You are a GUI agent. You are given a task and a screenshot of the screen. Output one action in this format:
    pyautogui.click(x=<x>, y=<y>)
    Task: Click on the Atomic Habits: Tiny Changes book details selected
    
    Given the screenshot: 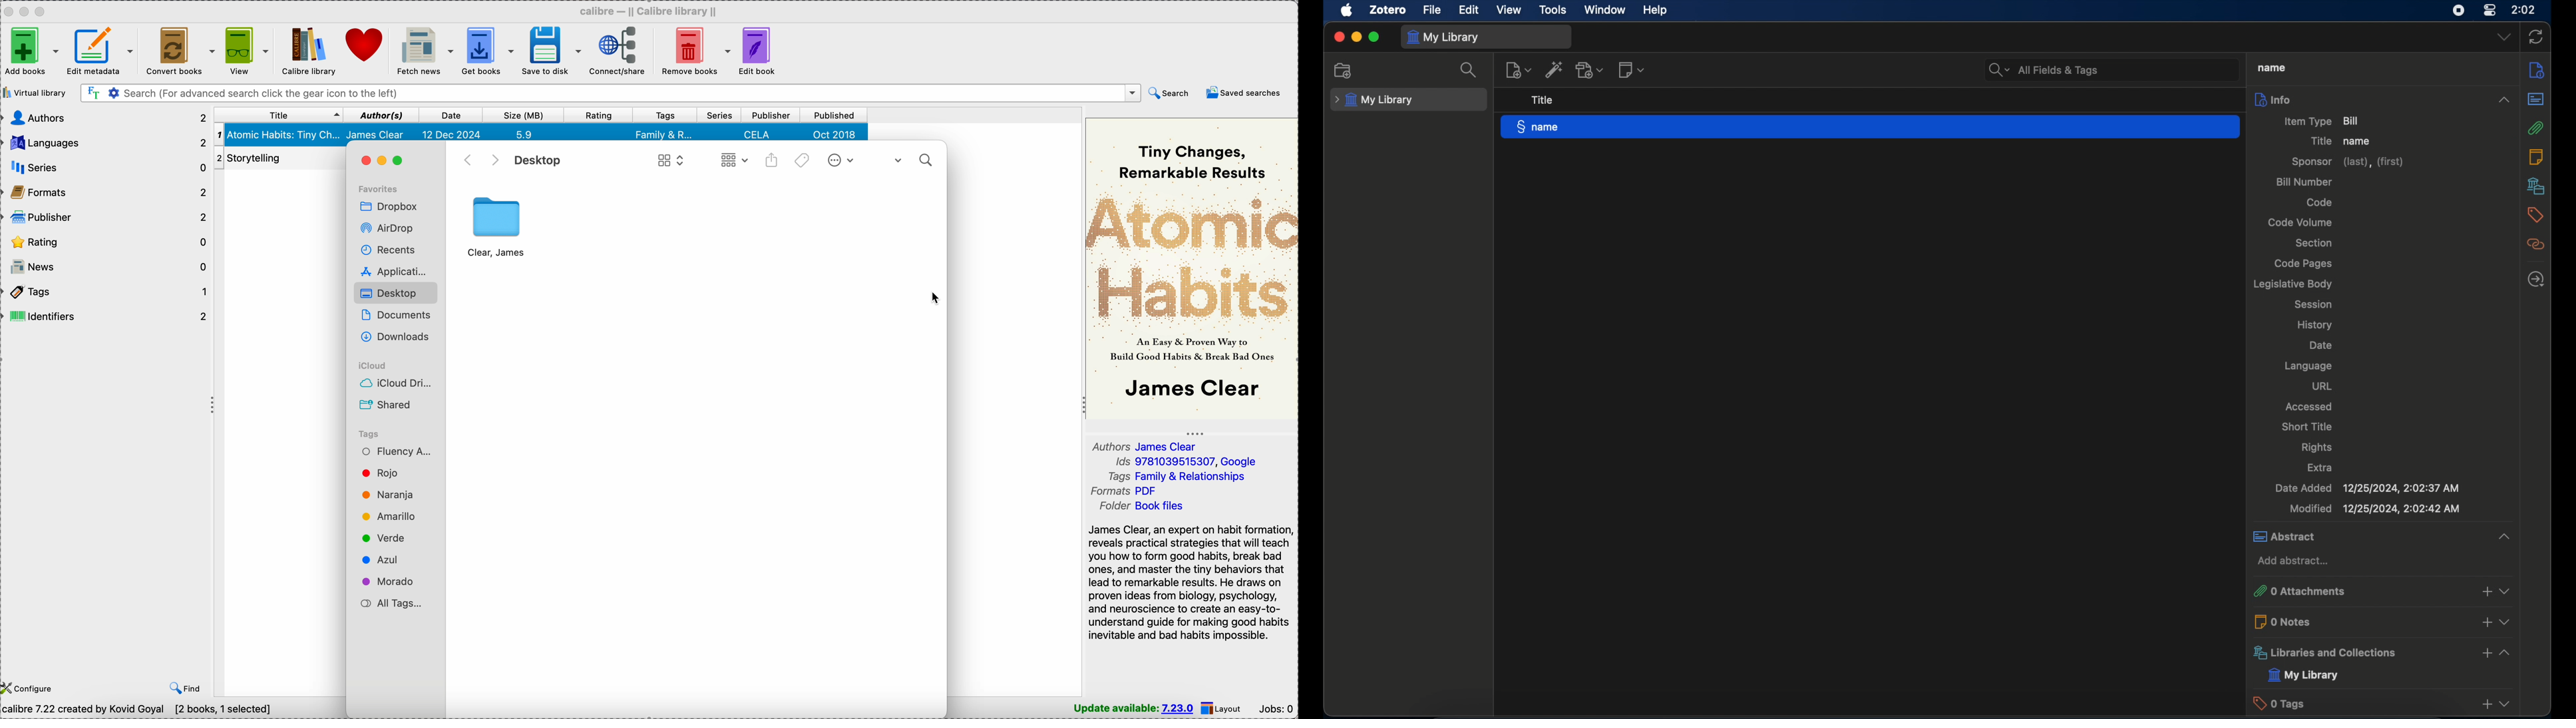 What is the action you would take?
    pyautogui.click(x=542, y=134)
    